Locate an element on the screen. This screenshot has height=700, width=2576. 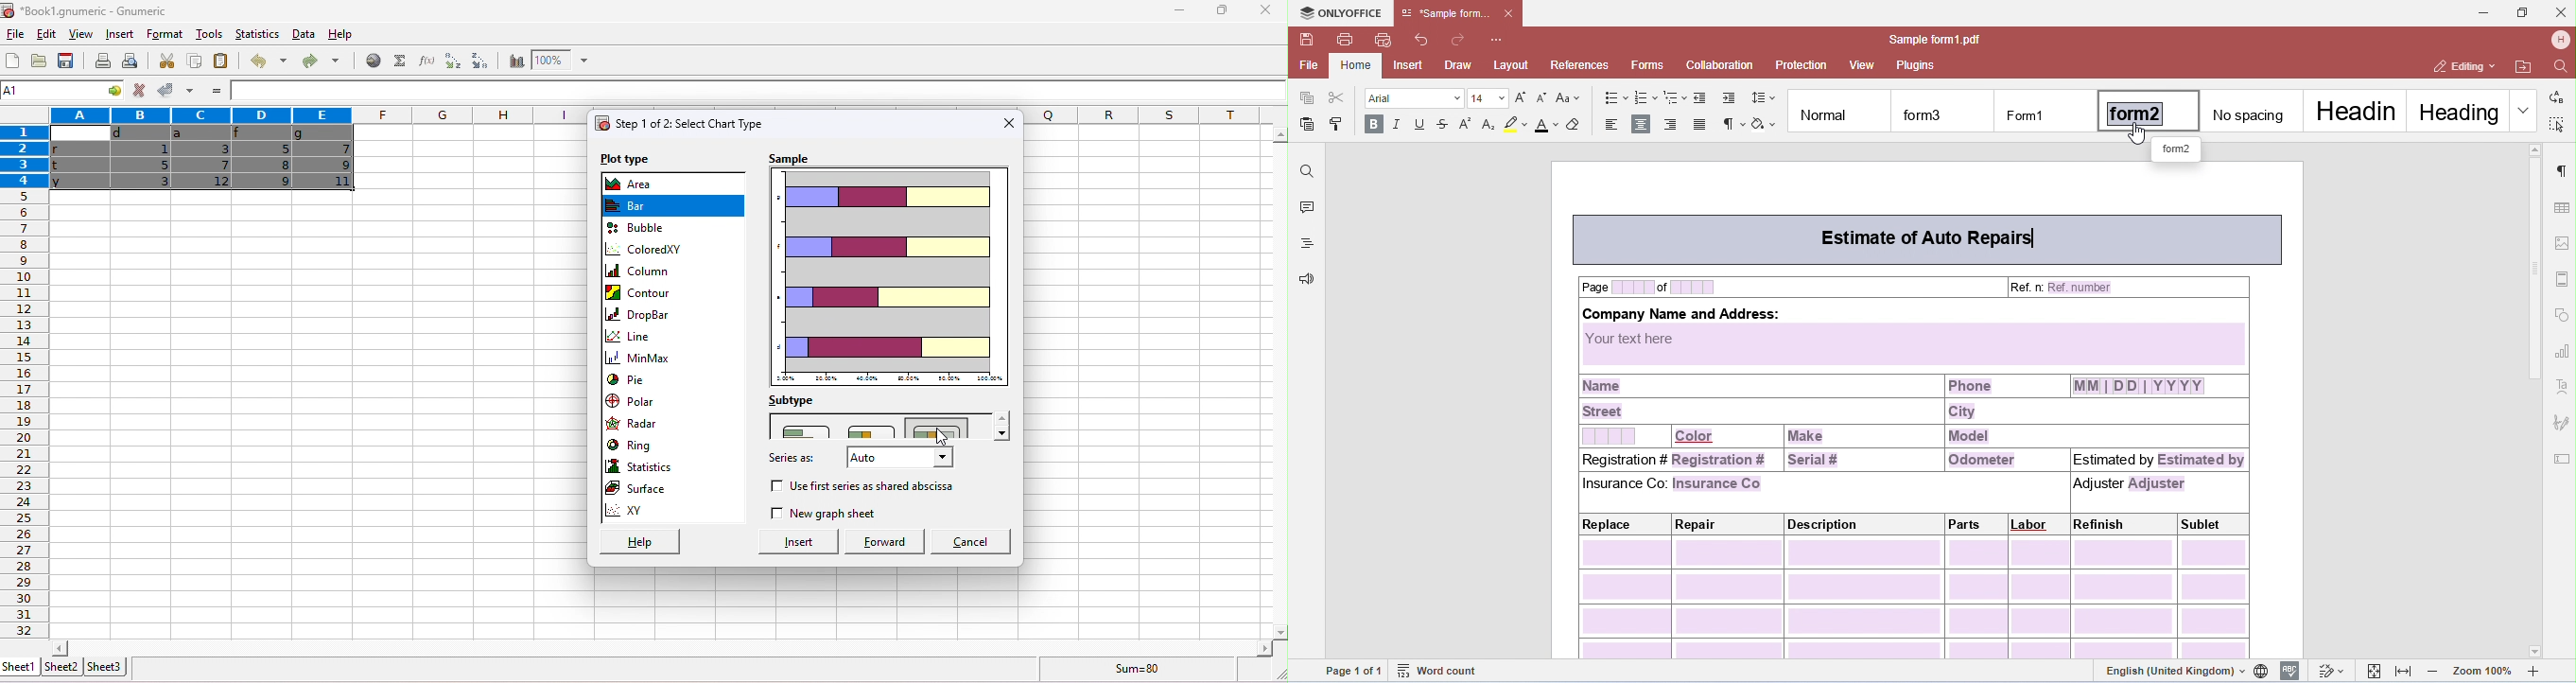
sheet2 is located at coordinates (61, 667).